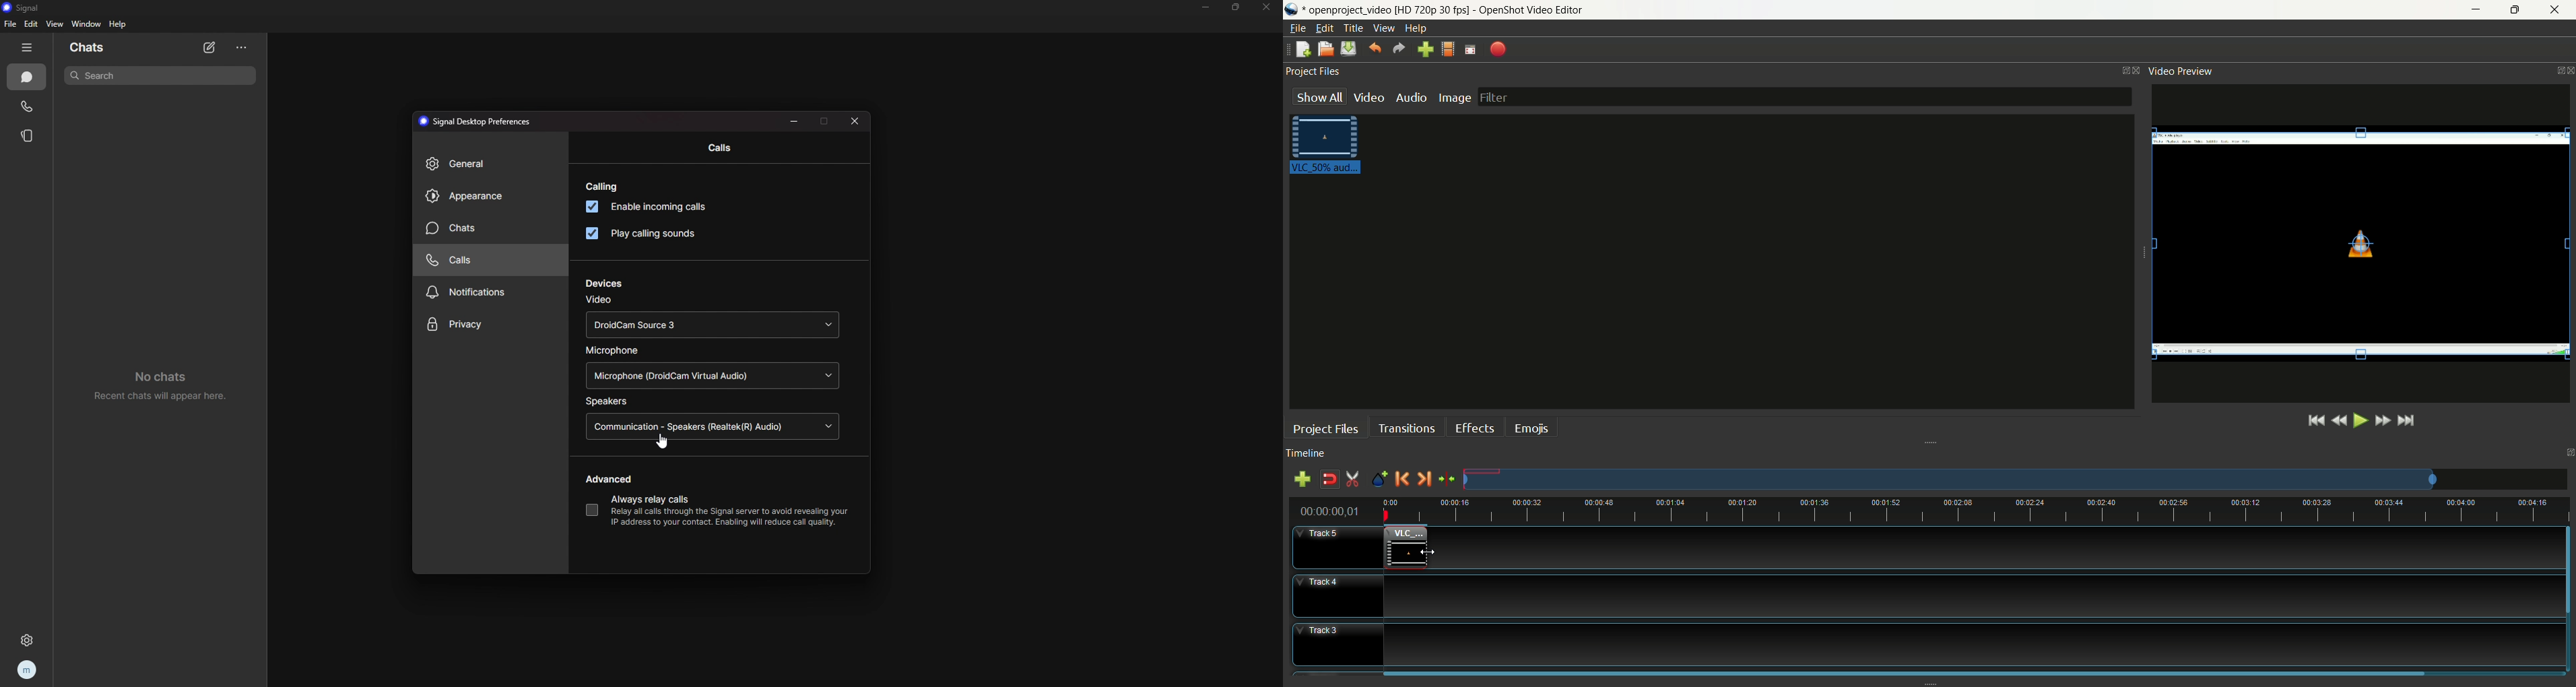  I want to click on microphone, so click(615, 350).